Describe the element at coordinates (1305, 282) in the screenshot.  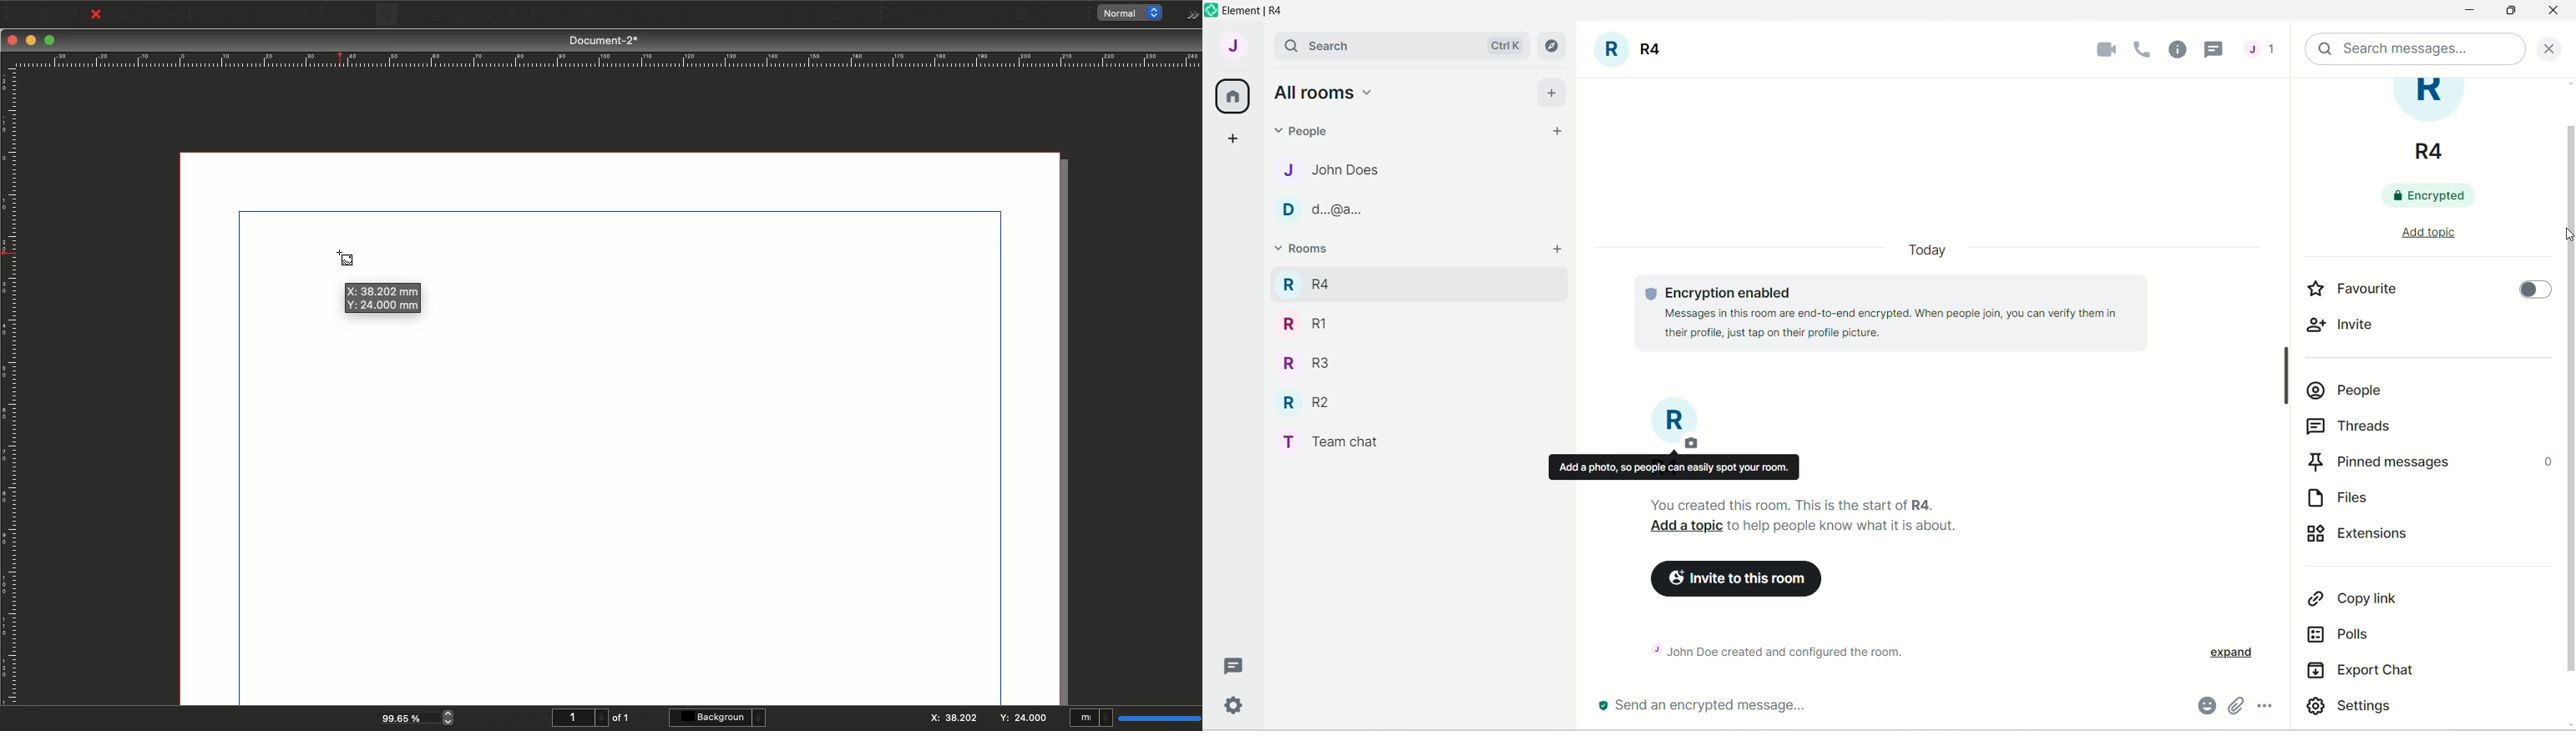
I see `R R4` at that location.